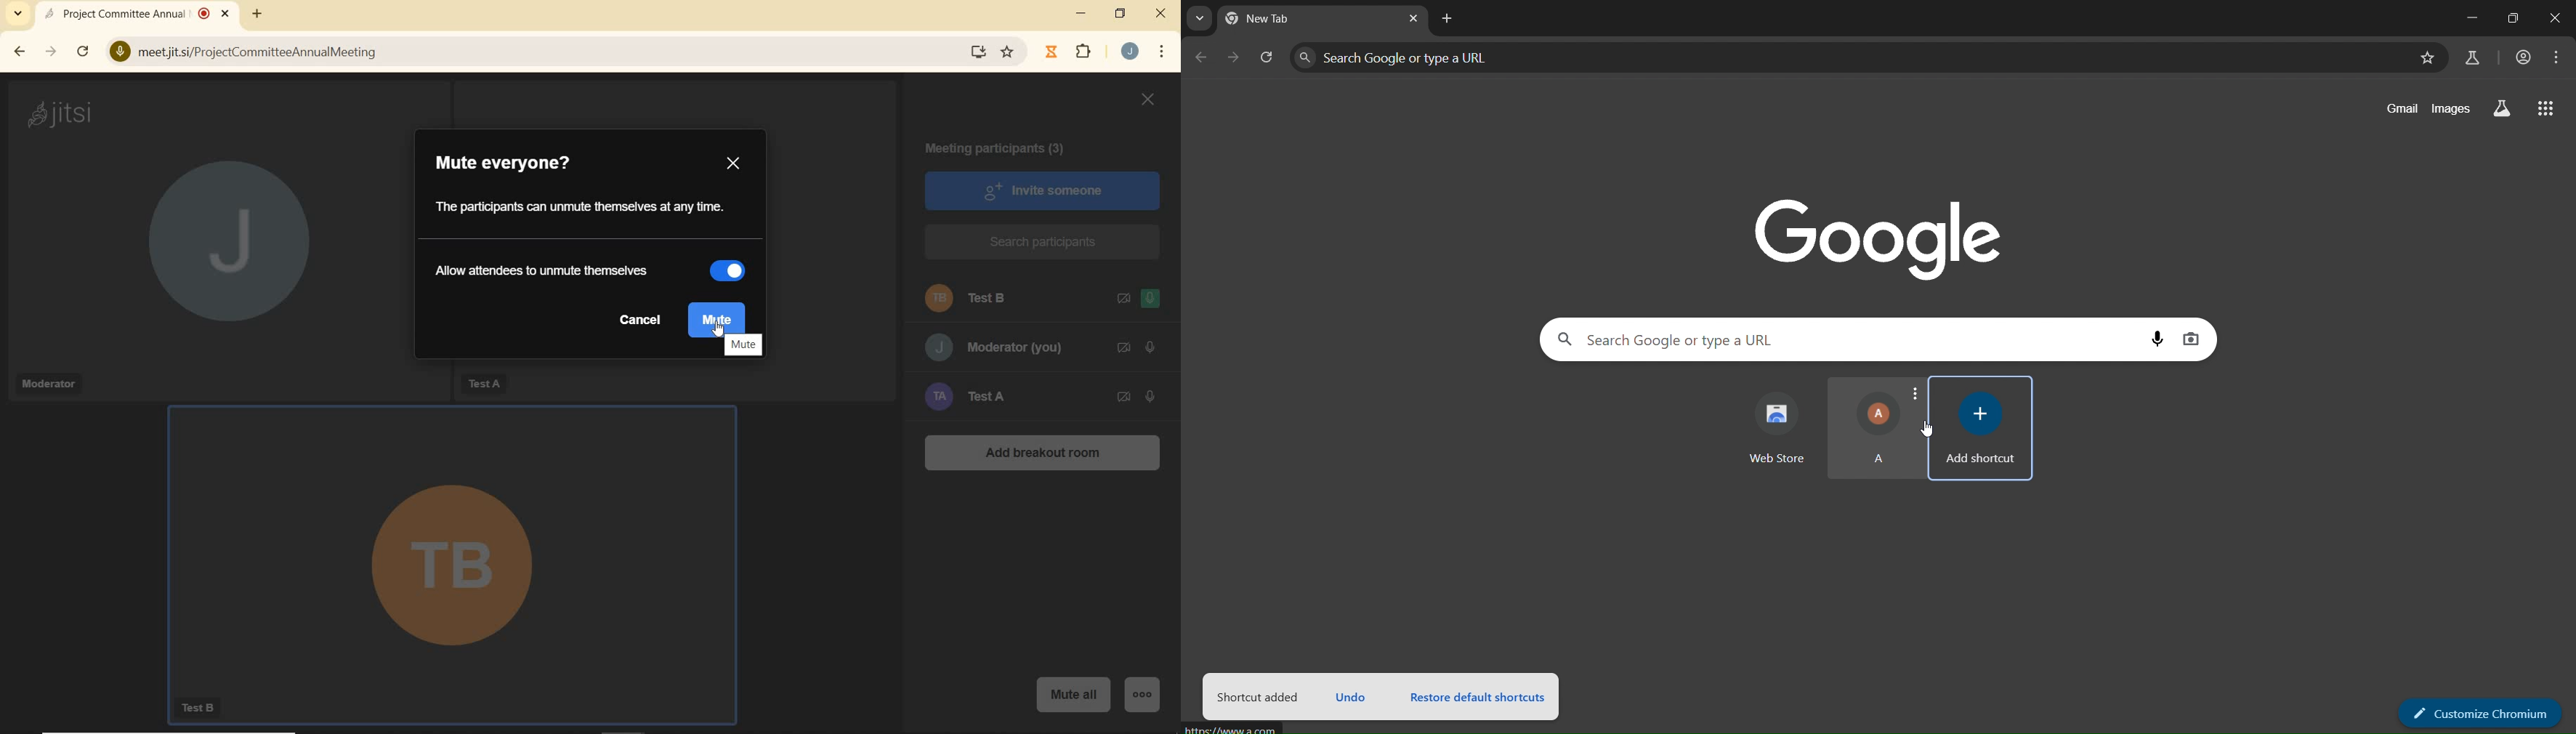 The image size is (2576, 756). What do you see at coordinates (1121, 15) in the screenshot?
I see `RESTORE DOWN` at bounding box center [1121, 15].